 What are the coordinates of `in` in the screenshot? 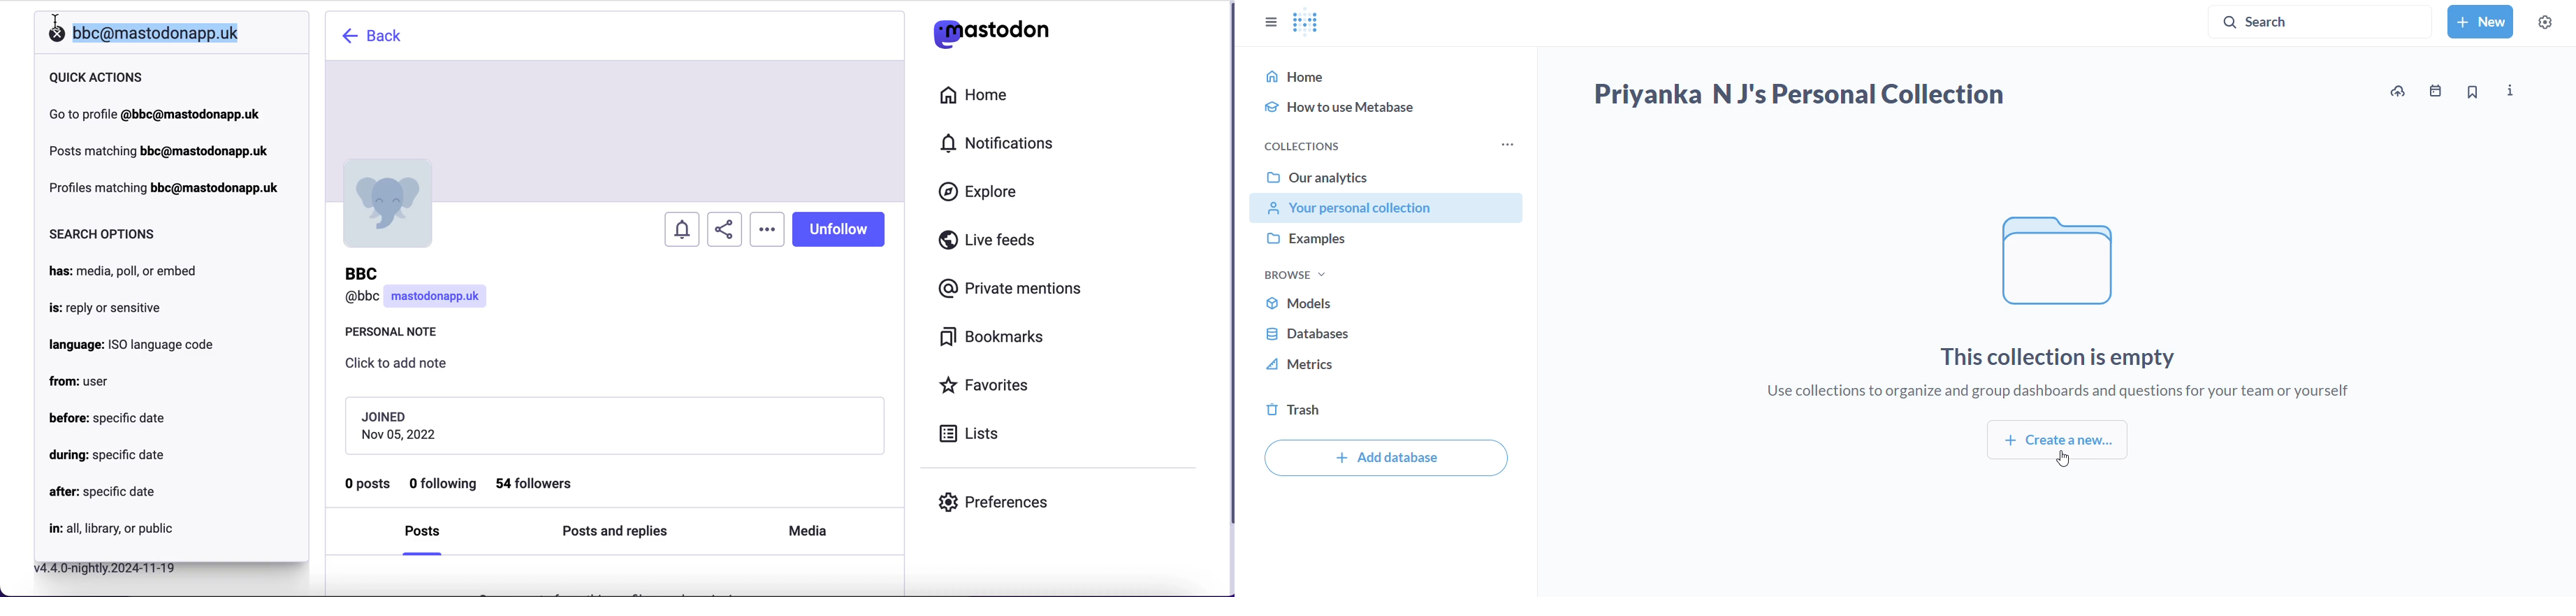 It's located at (110, 530).